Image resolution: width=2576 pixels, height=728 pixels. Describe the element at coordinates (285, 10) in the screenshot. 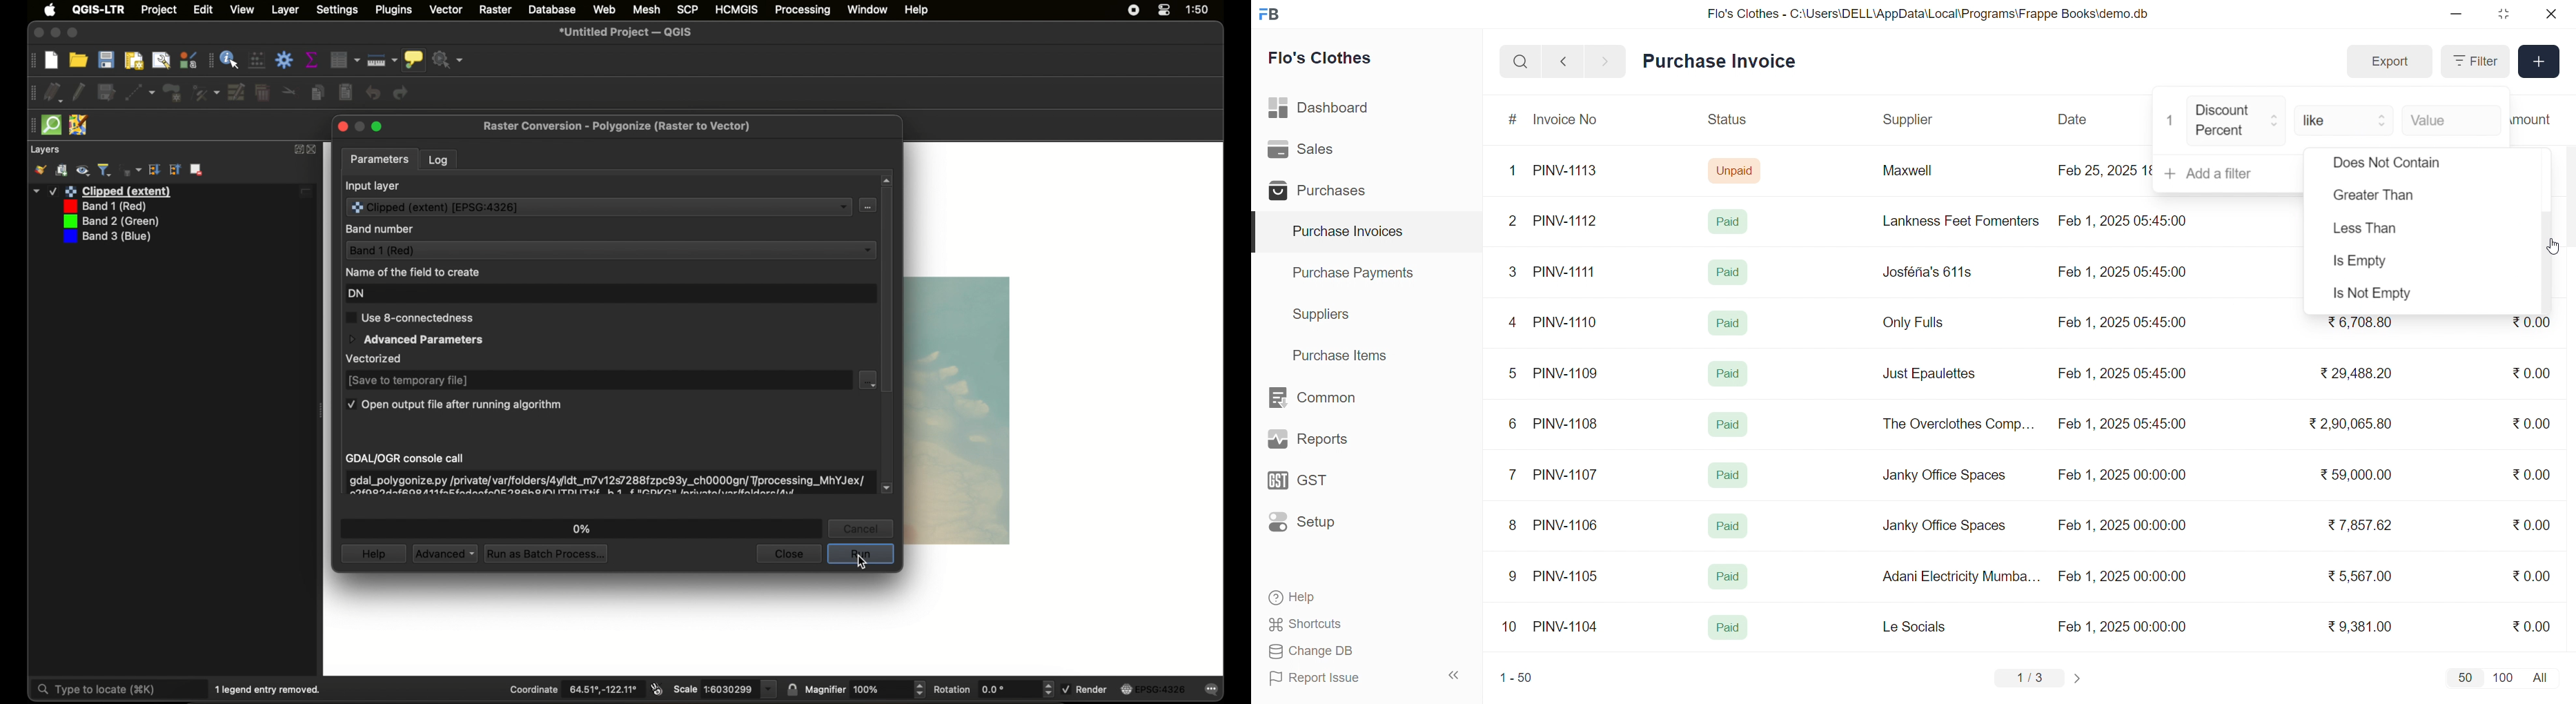

I see `layer` at that location.